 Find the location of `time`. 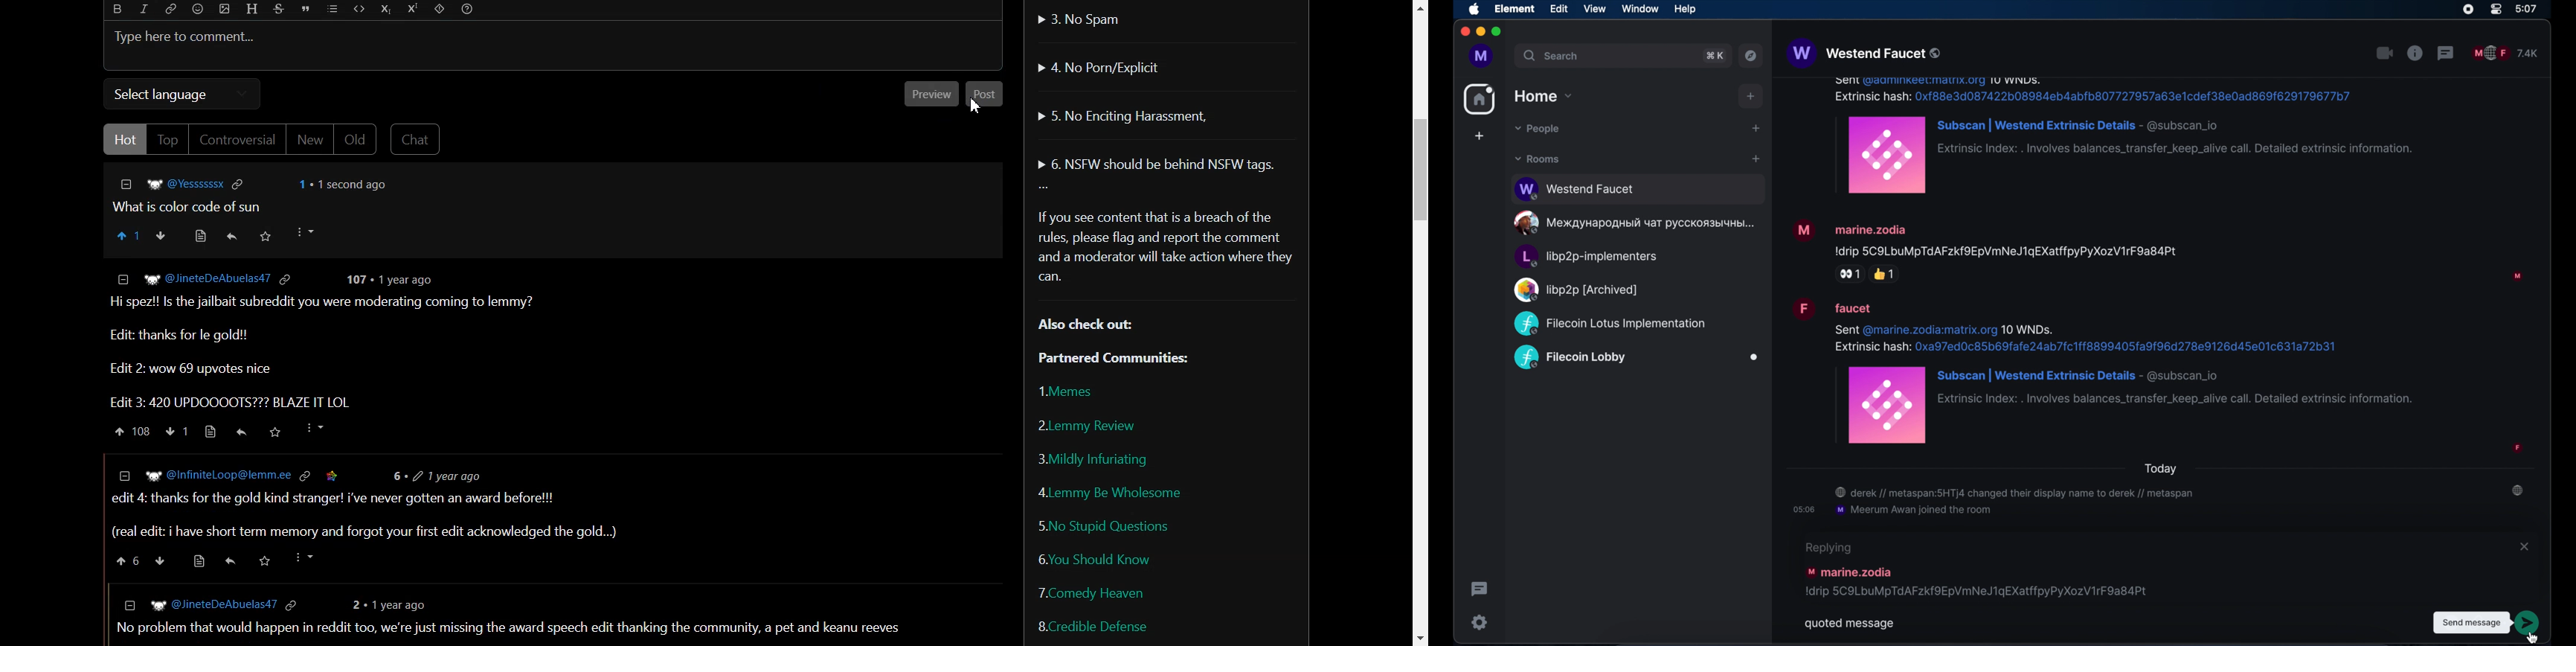

time is located at coordinates (2527, 9).